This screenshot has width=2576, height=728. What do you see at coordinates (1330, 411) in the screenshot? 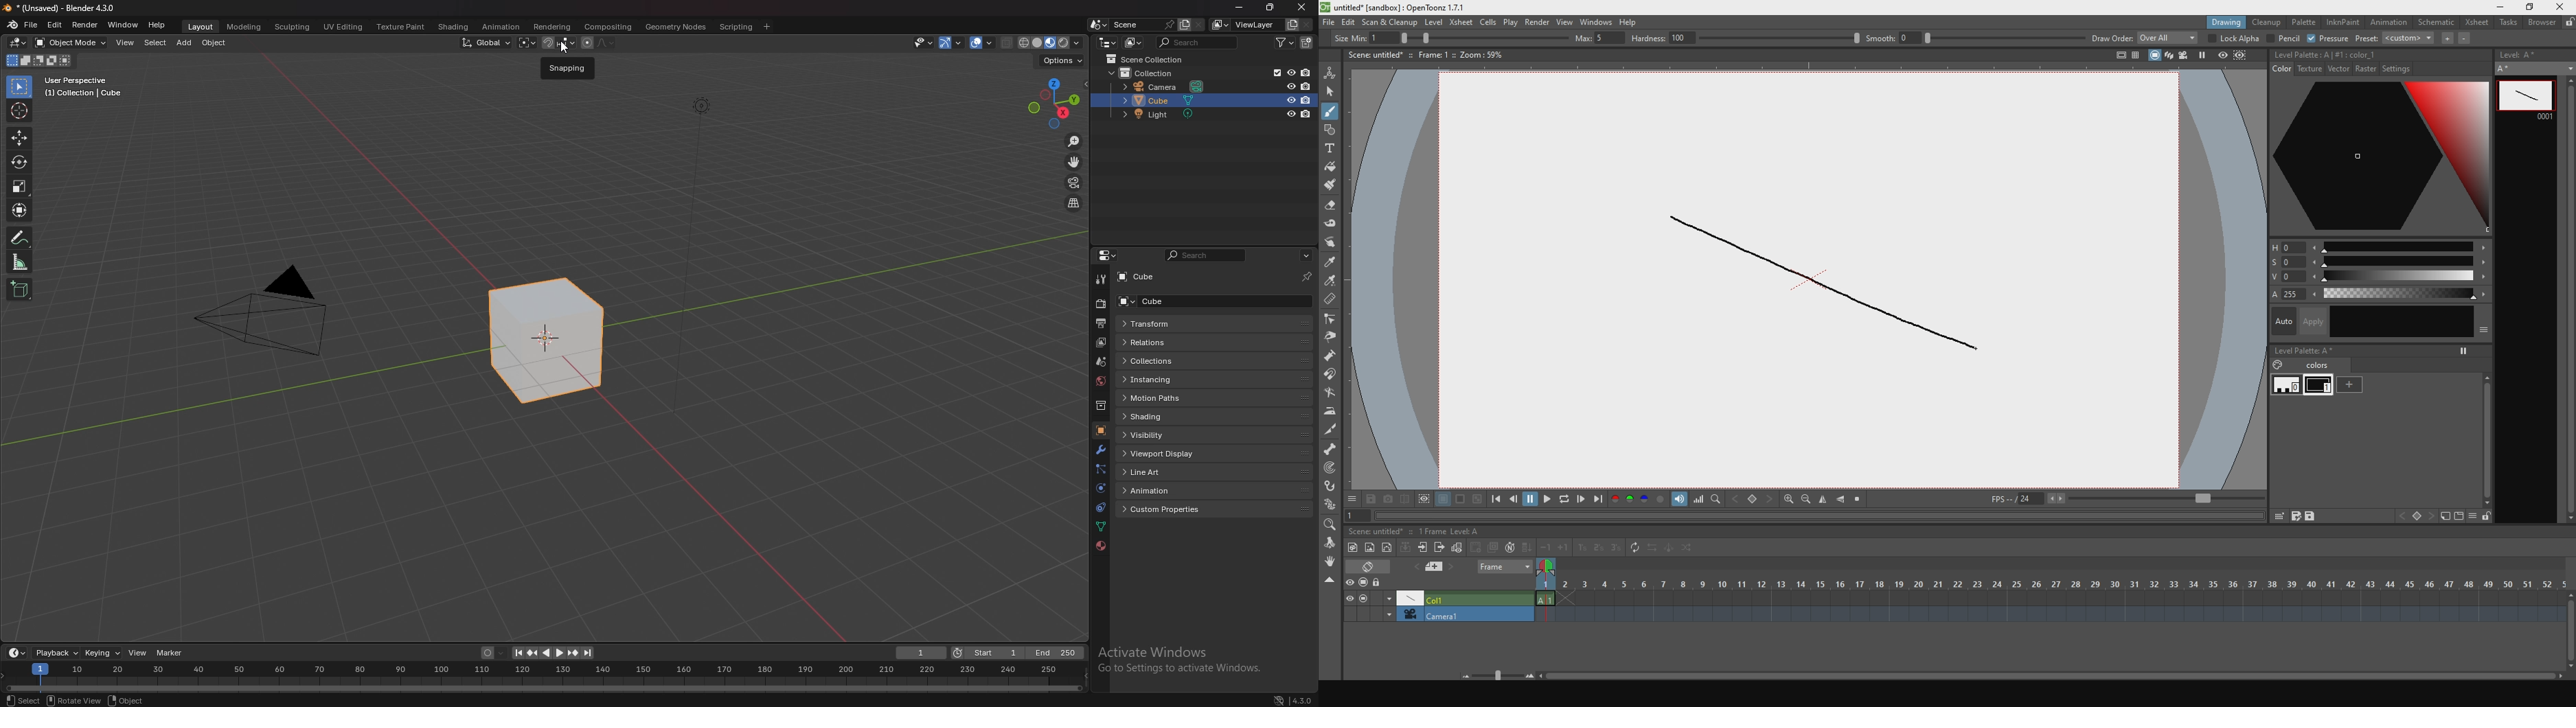
I see `iron` at bounding box center [1330, 411].